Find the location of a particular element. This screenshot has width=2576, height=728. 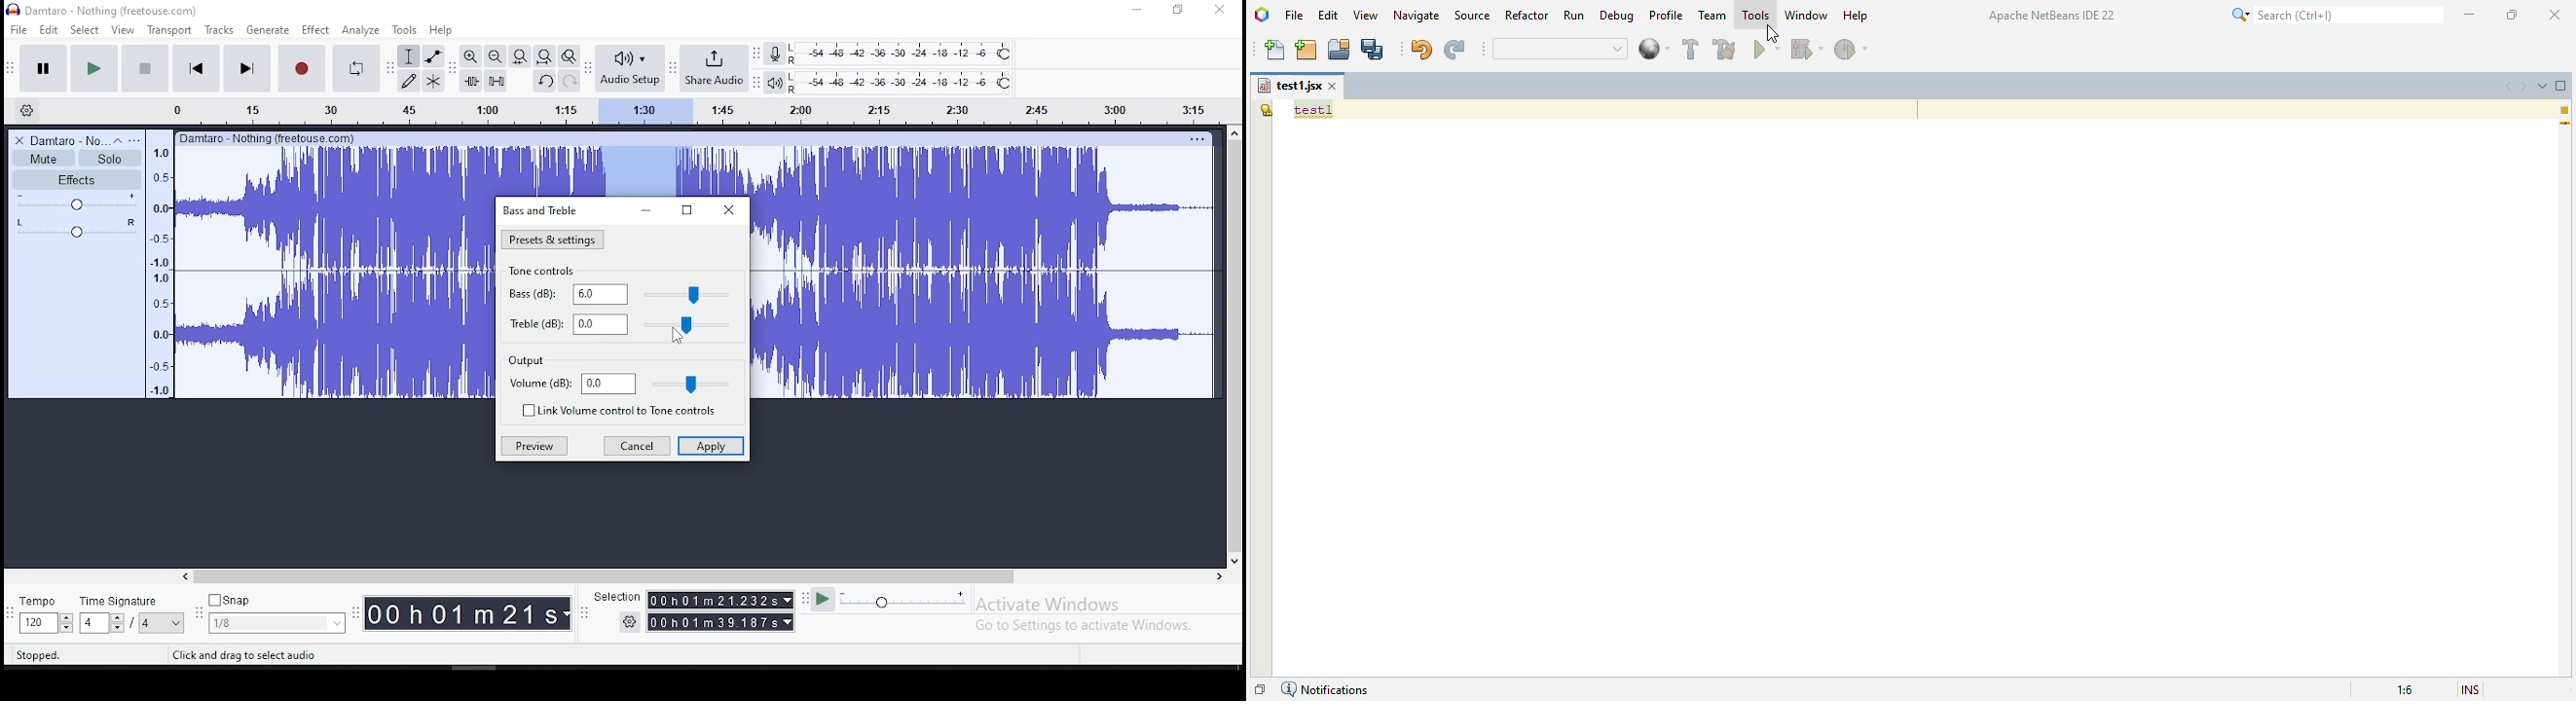

effects is located at coordinates (77, 179).